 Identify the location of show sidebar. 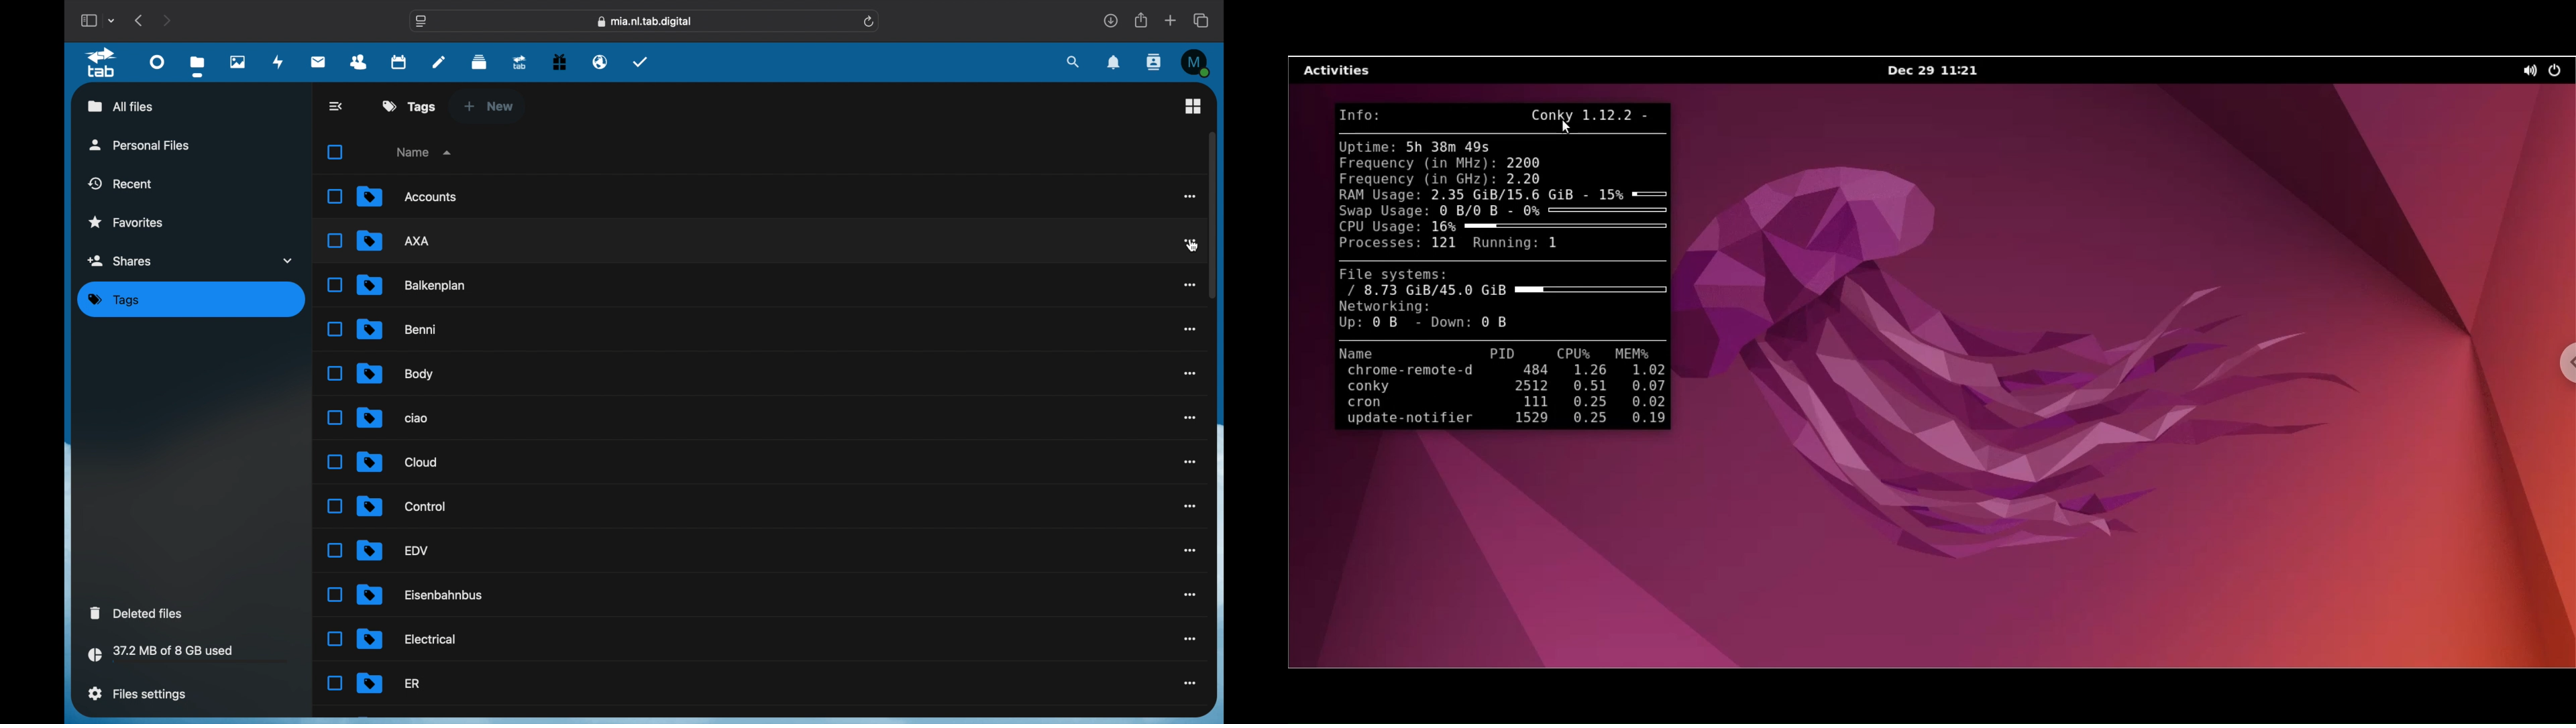
(88, 20).